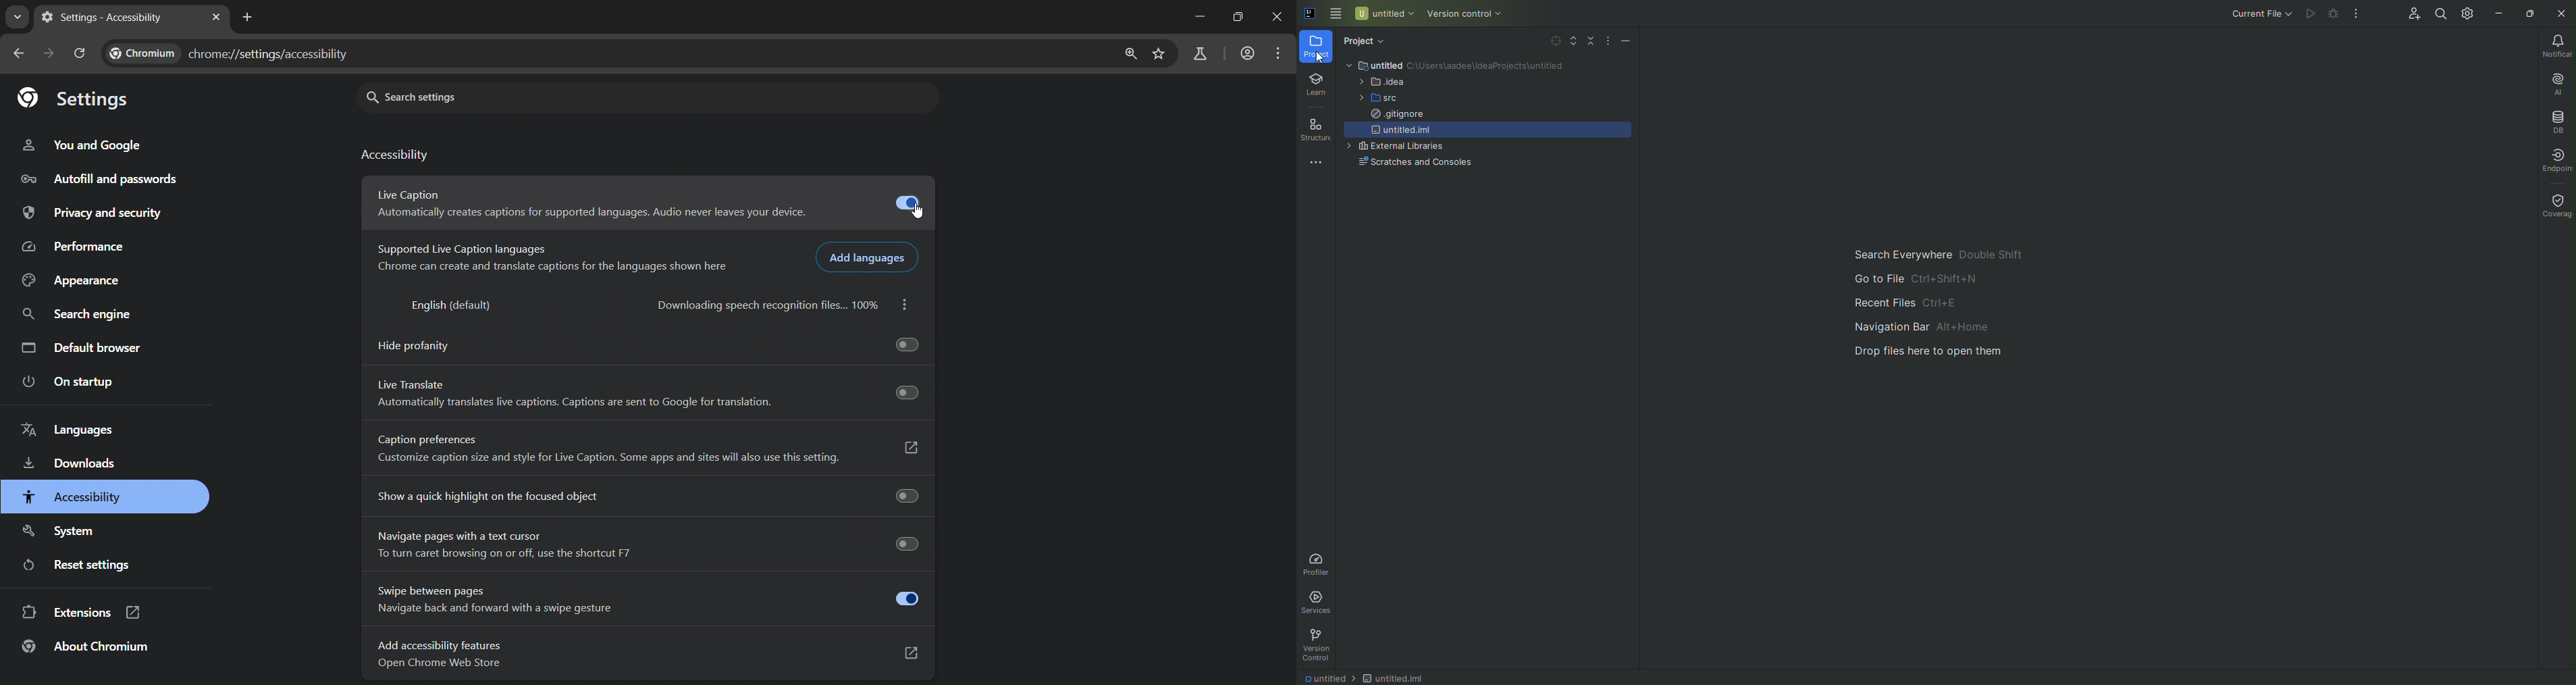 This screenshot has width=2576, height=700. What do you see at coordinates (458, 306) in the screenshot?
I see `english(default)` at bounding box center [458, 306].